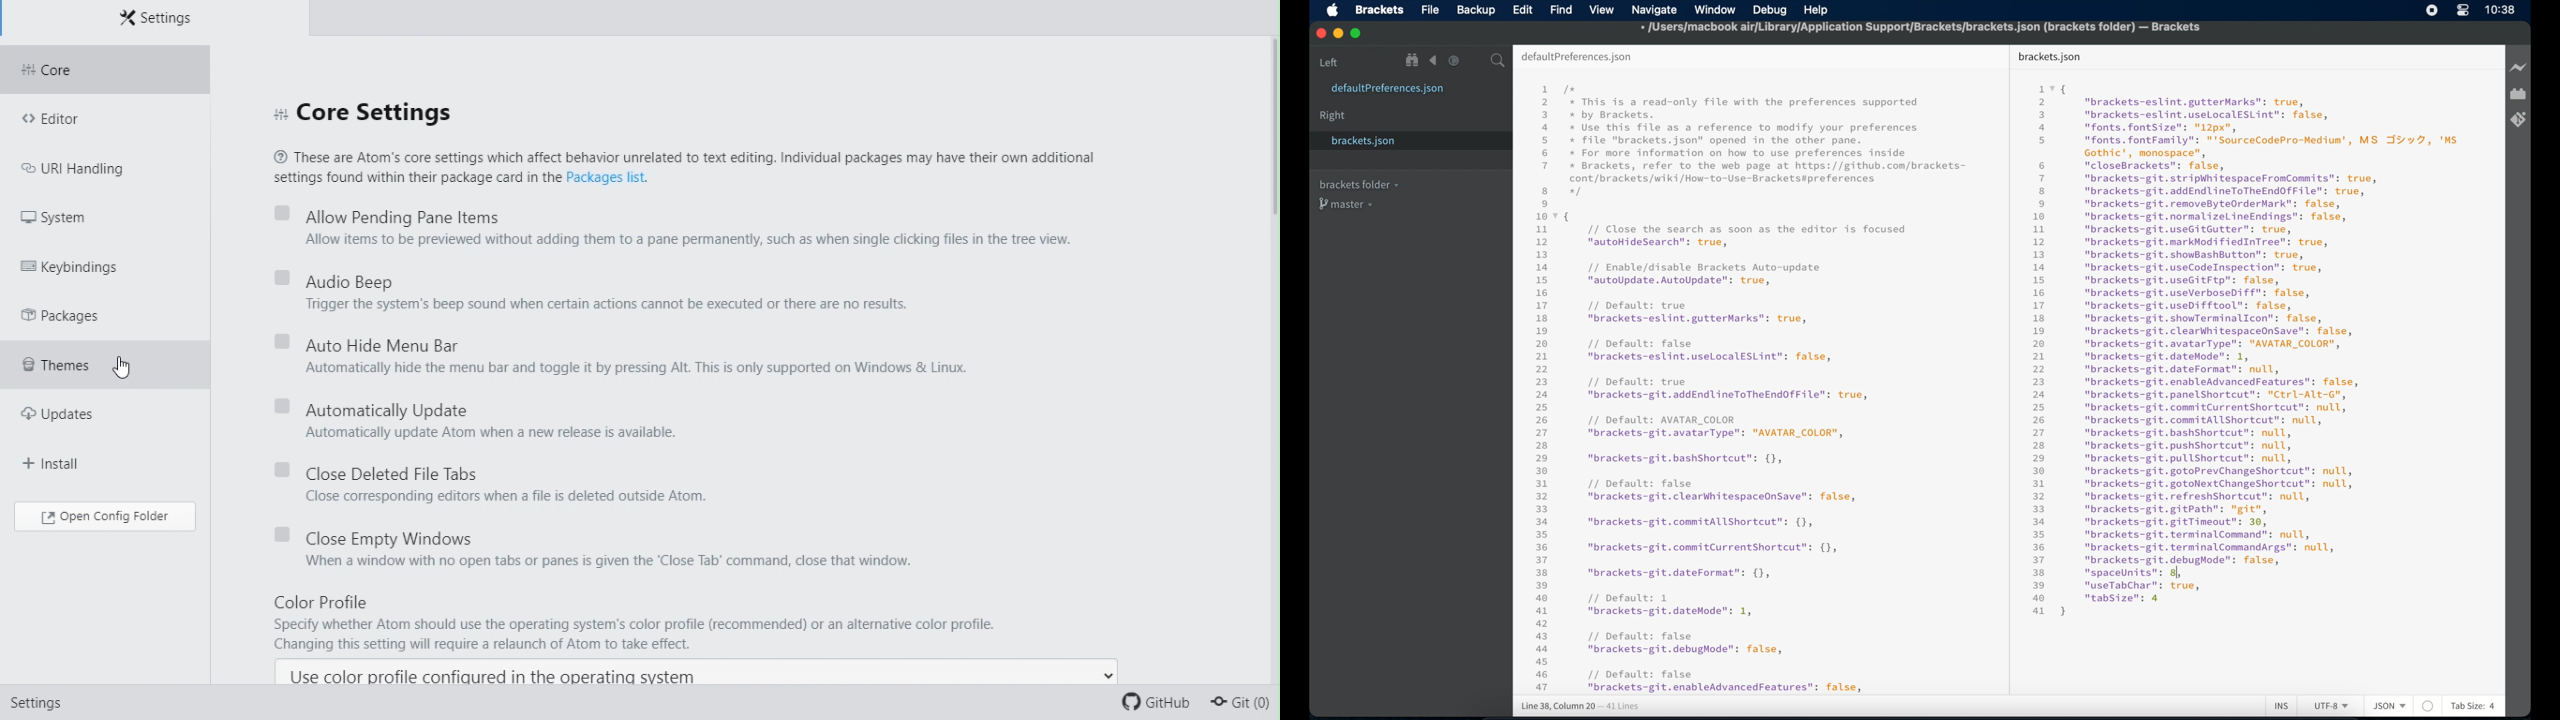 The image size is (2576, 728). I want to click on URI Handling, so click(90, 173).